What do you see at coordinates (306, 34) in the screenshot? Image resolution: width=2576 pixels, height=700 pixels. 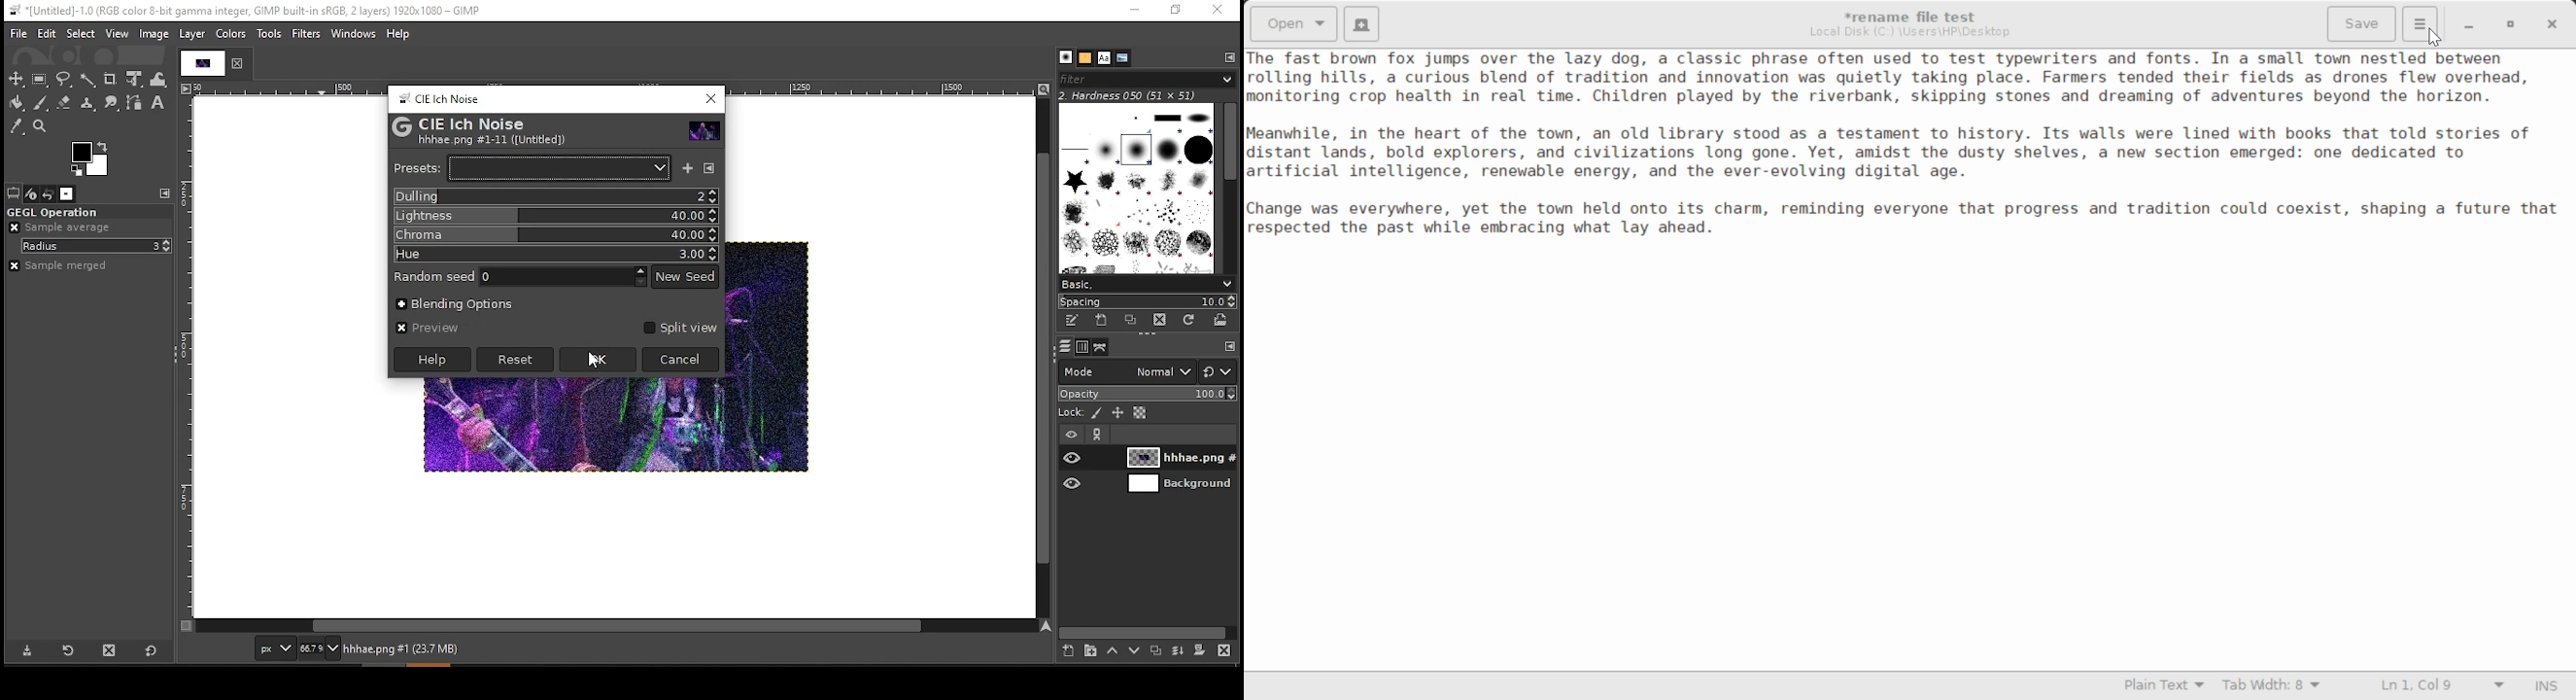 I see `filter` at bounding box center [306, 34].